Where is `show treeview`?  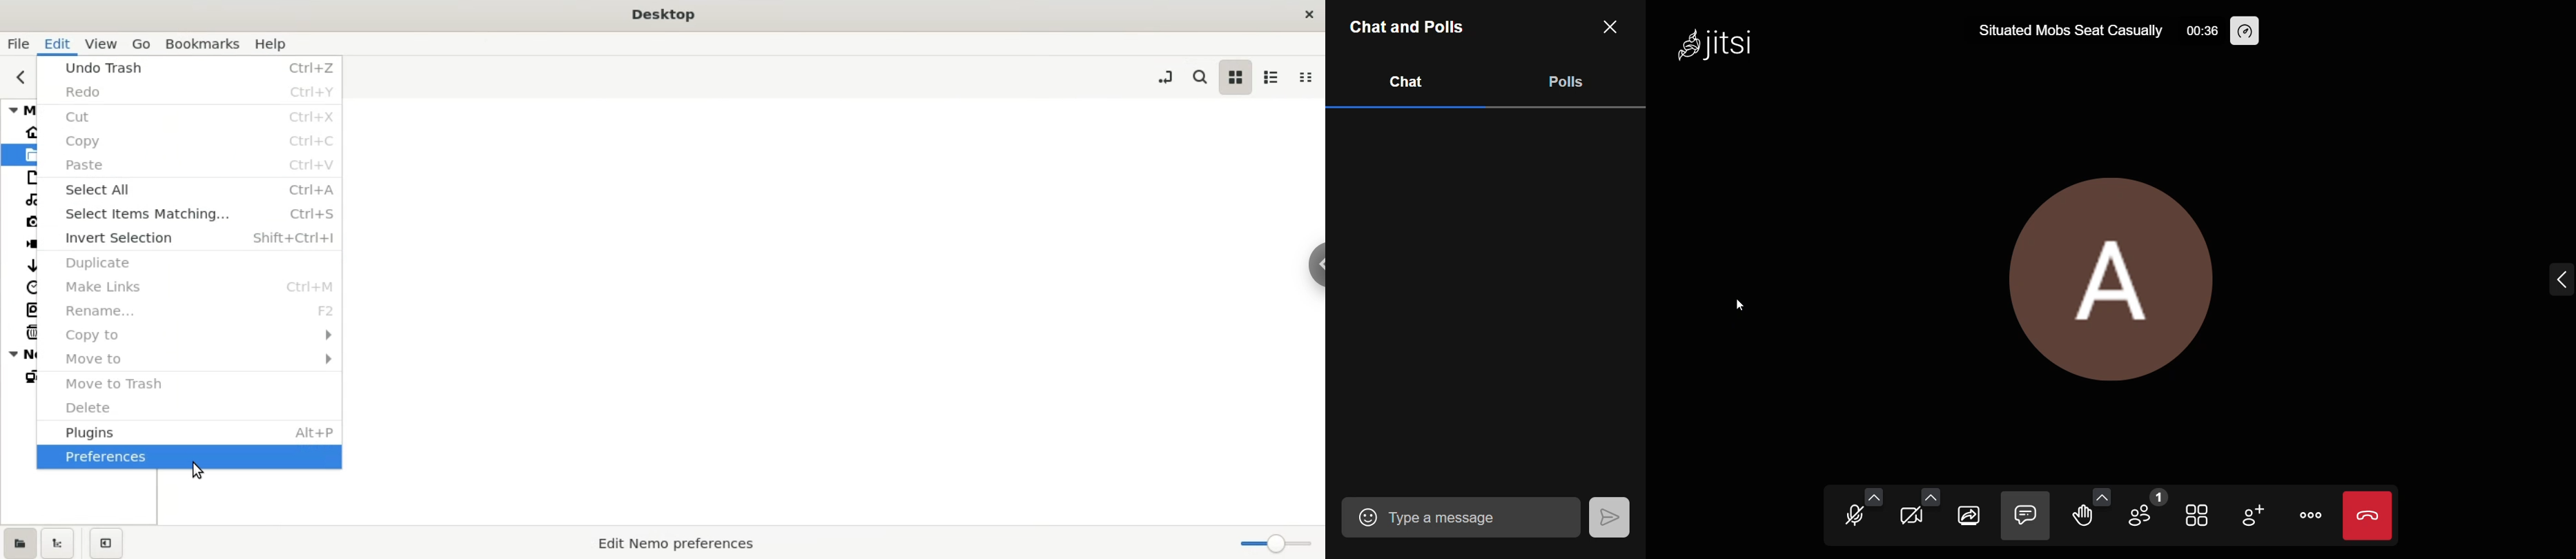
show treeview is located at coordinates (60, 544).